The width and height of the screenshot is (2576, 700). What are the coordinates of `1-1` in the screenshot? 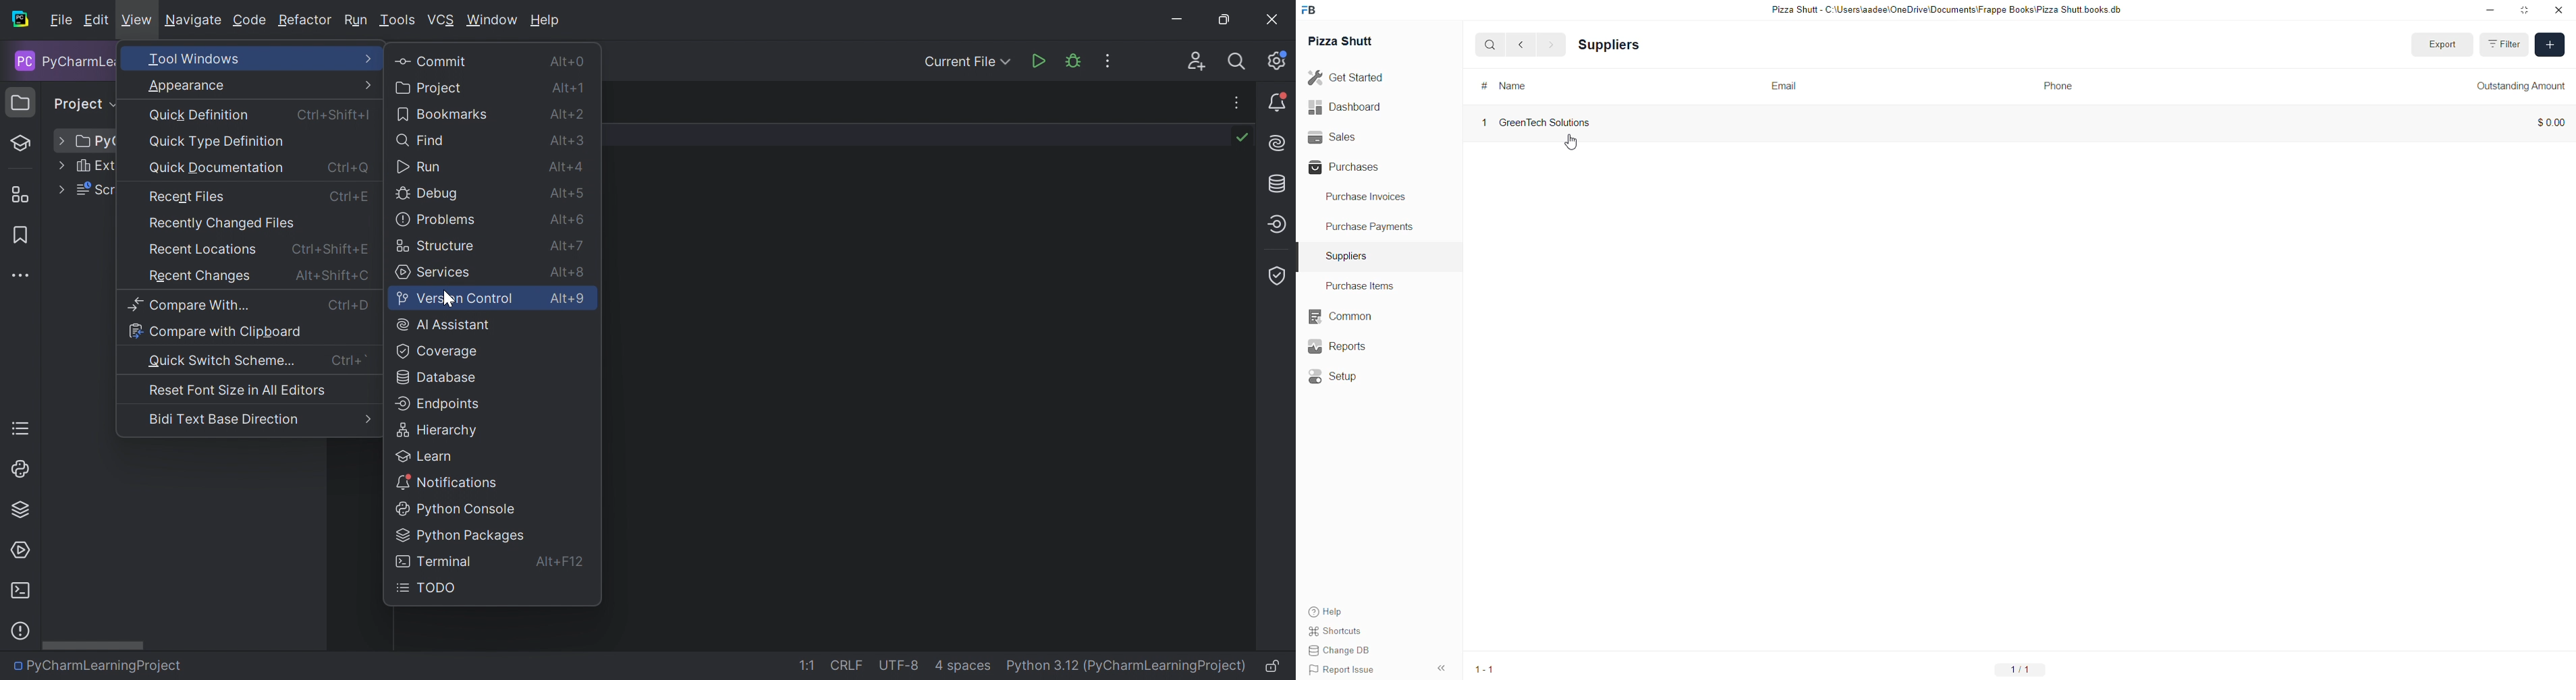 It's located at (1483, 670).